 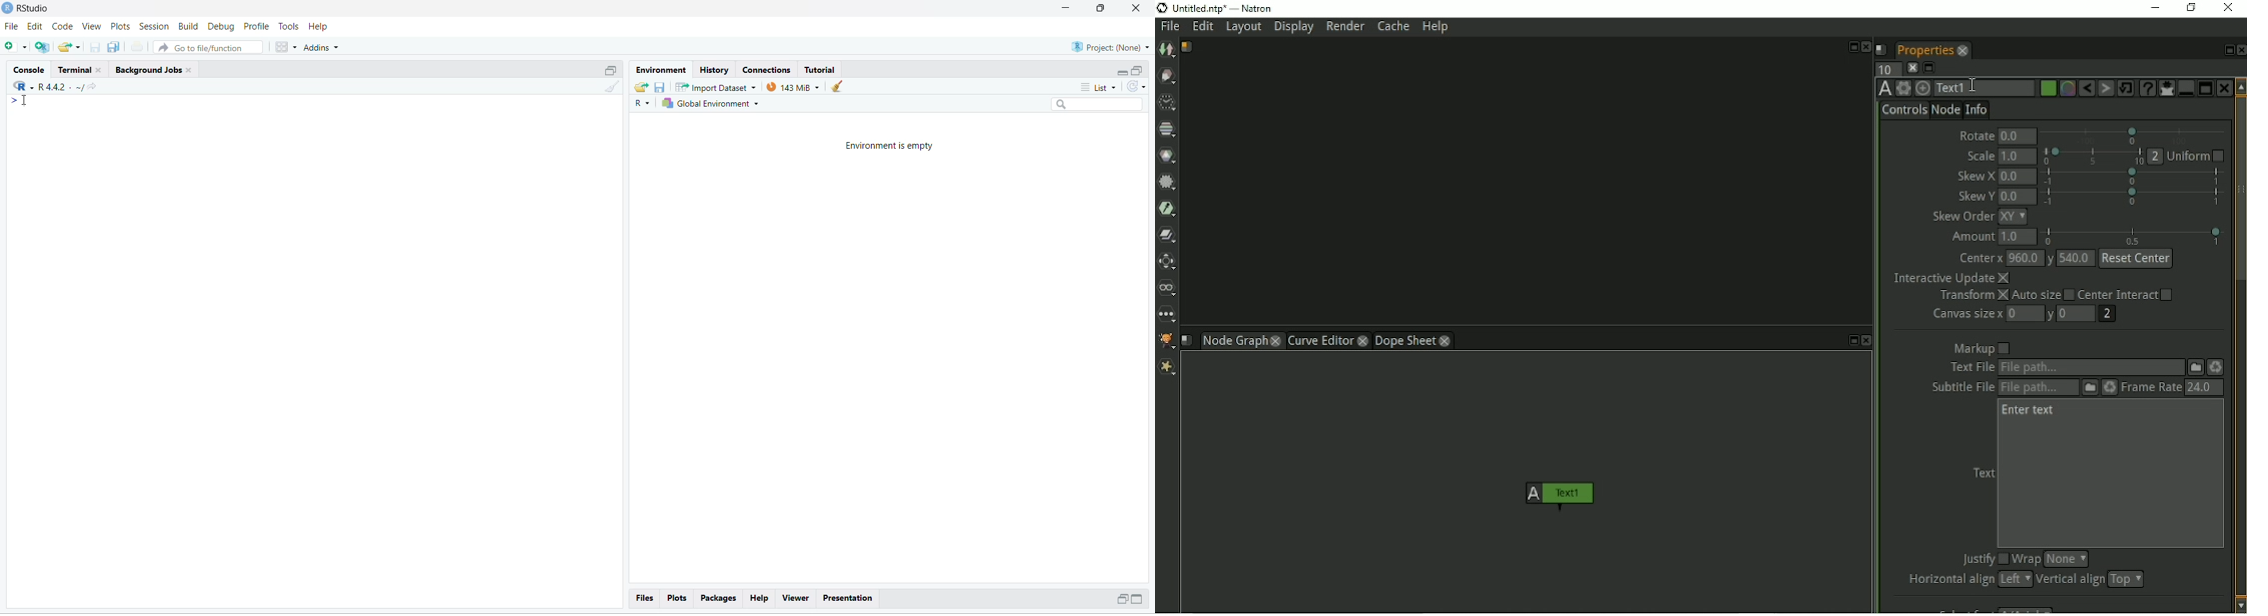 What do you see at coordinates (1099, 87) in the screenshot?
I see `list` at bounding box center [1099, 87].